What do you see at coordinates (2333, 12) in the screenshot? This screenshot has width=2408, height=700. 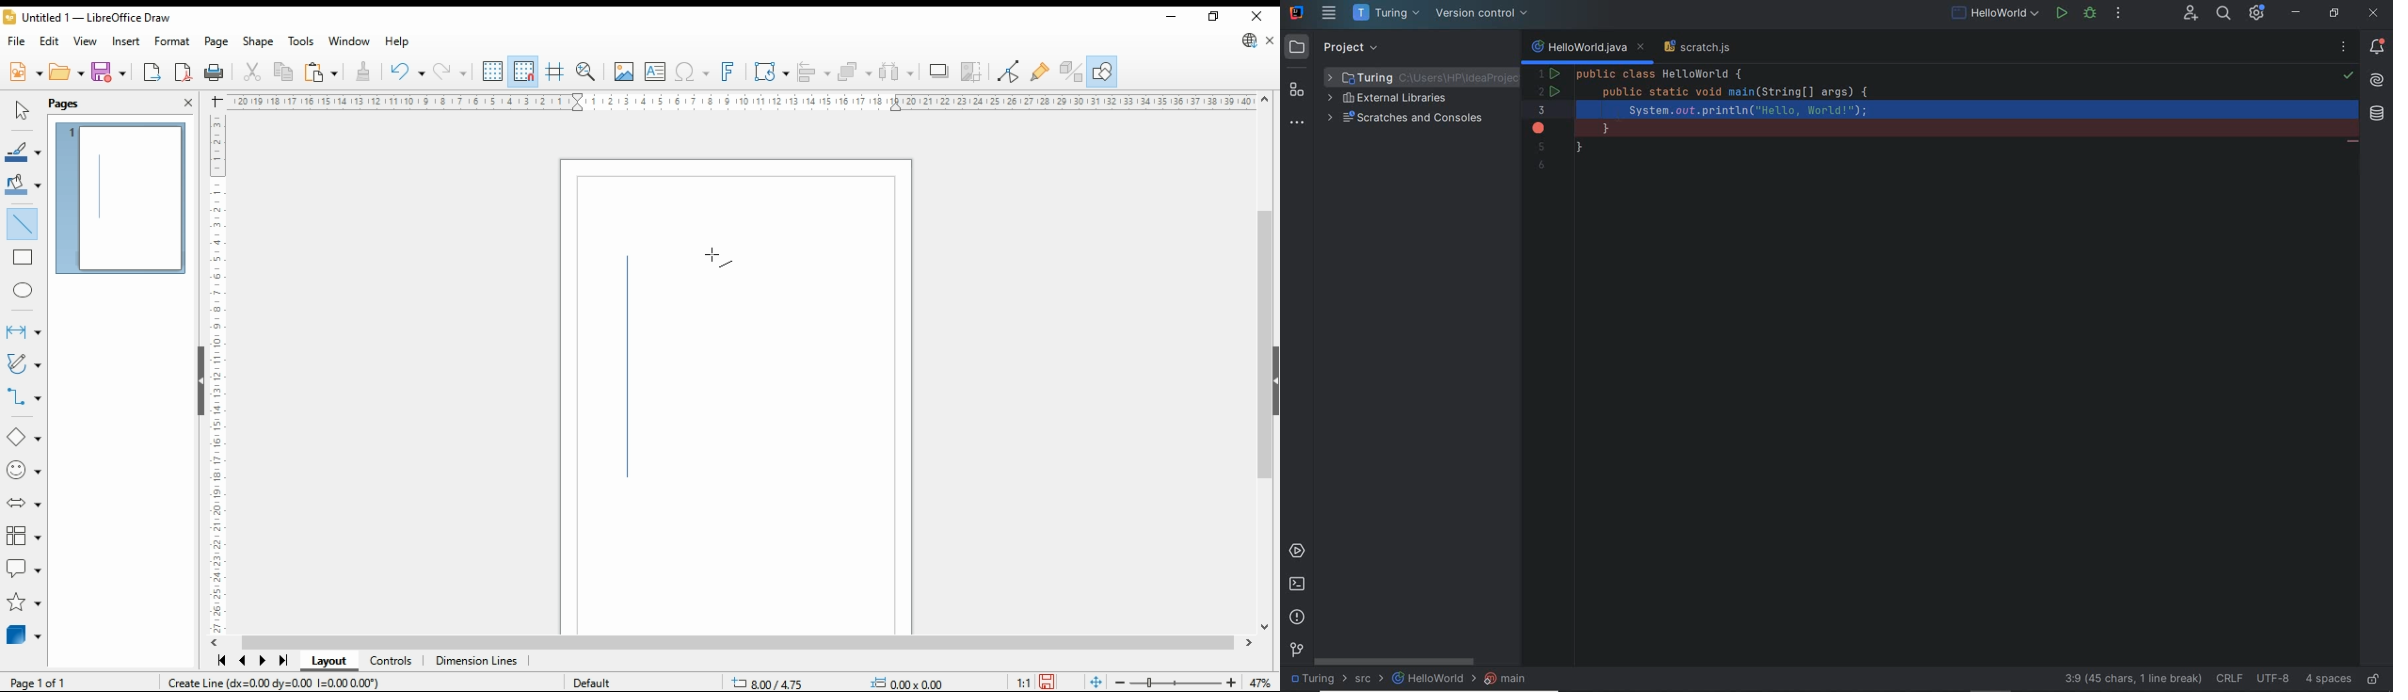 I see `restore down` at bounding box center [2333, 12].